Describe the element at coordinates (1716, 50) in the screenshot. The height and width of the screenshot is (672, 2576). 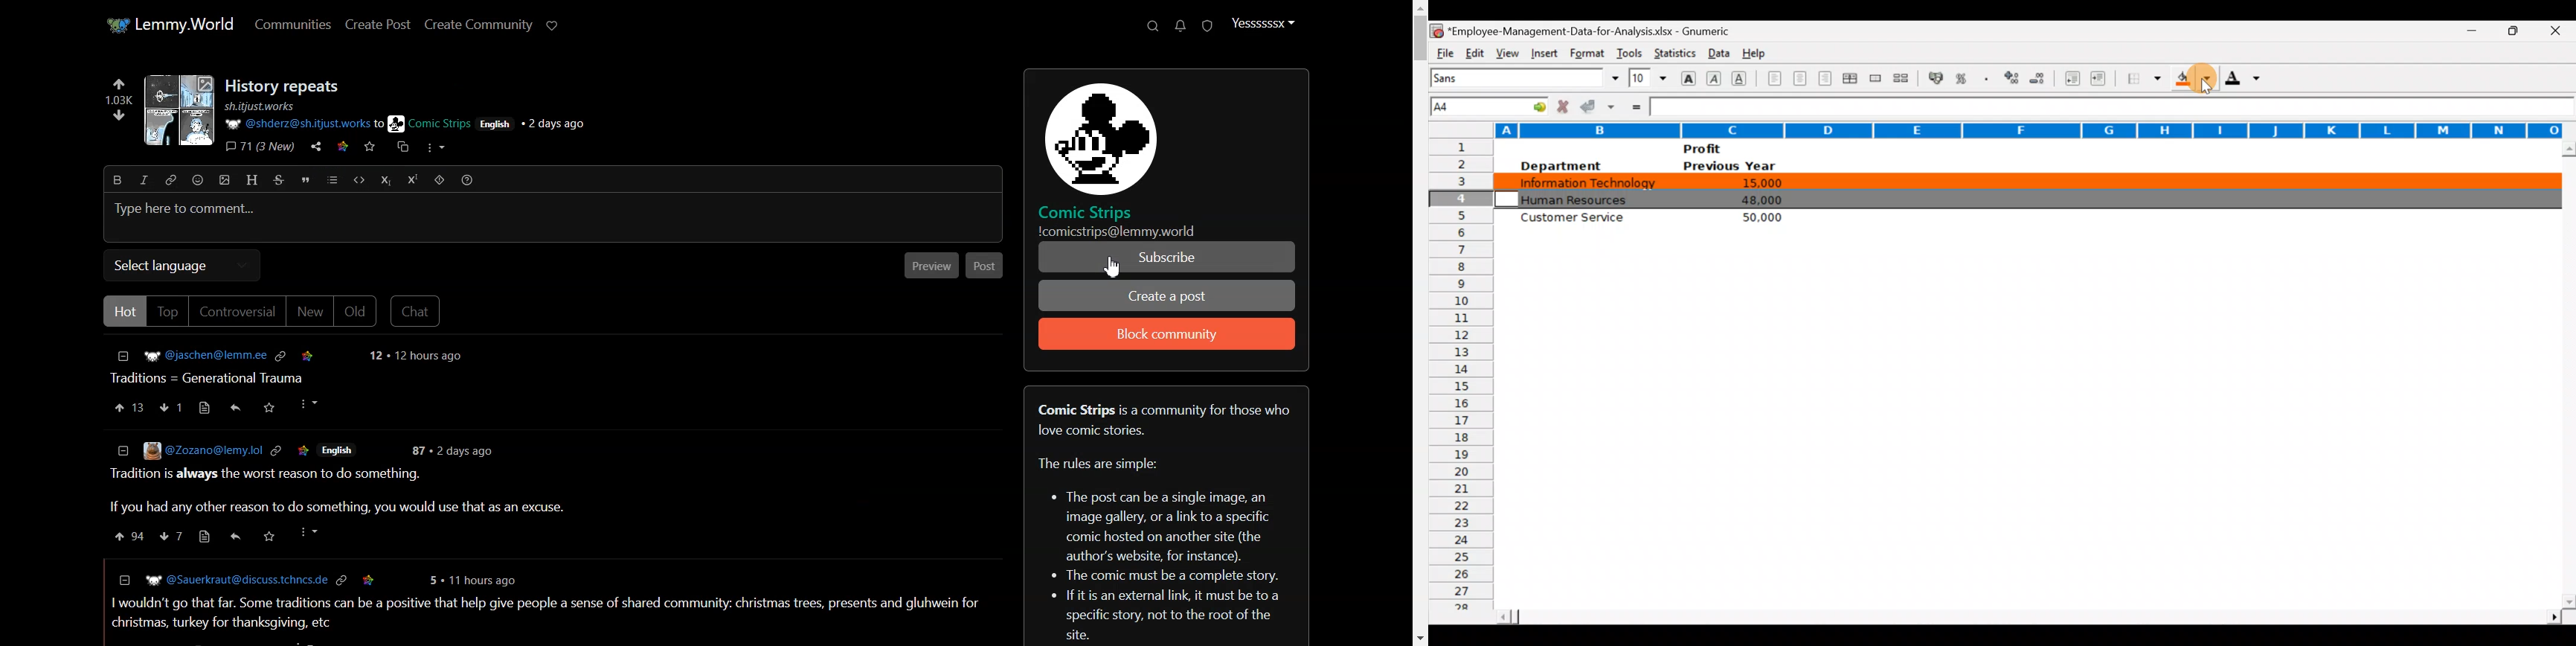
I see `Data` at that location.